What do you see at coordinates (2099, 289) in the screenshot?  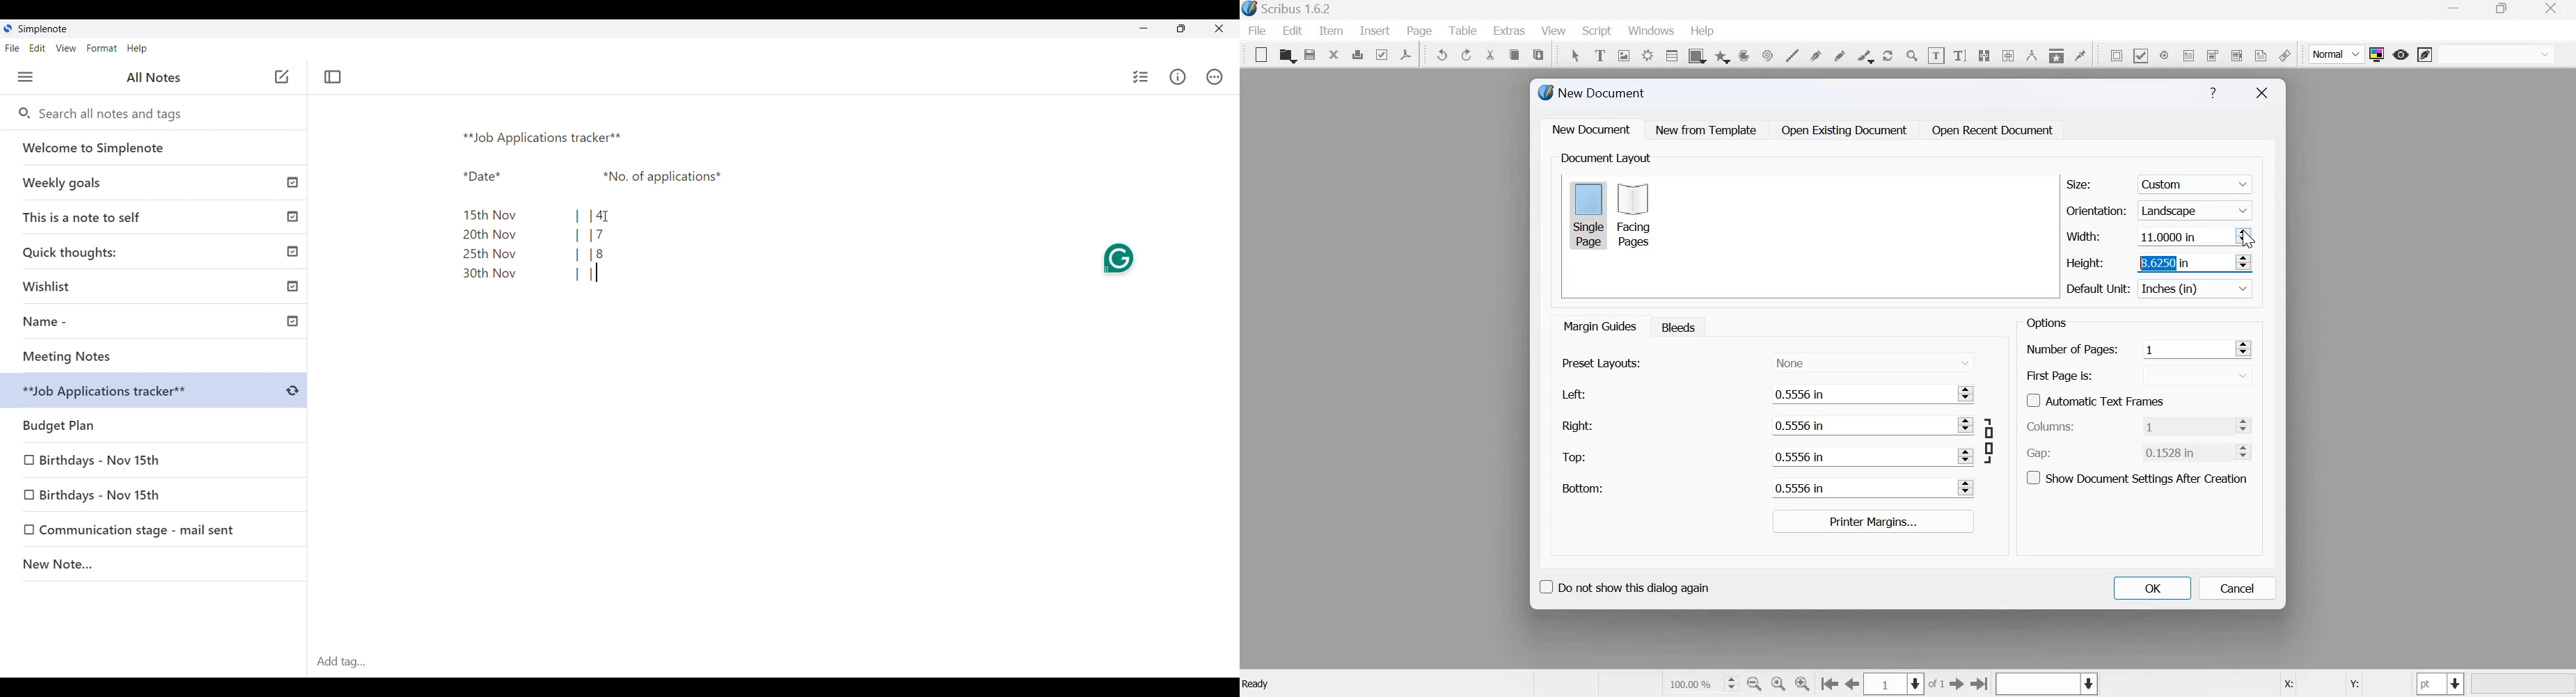 I see `Default Unit: ` at bounding box center [2099, 289].